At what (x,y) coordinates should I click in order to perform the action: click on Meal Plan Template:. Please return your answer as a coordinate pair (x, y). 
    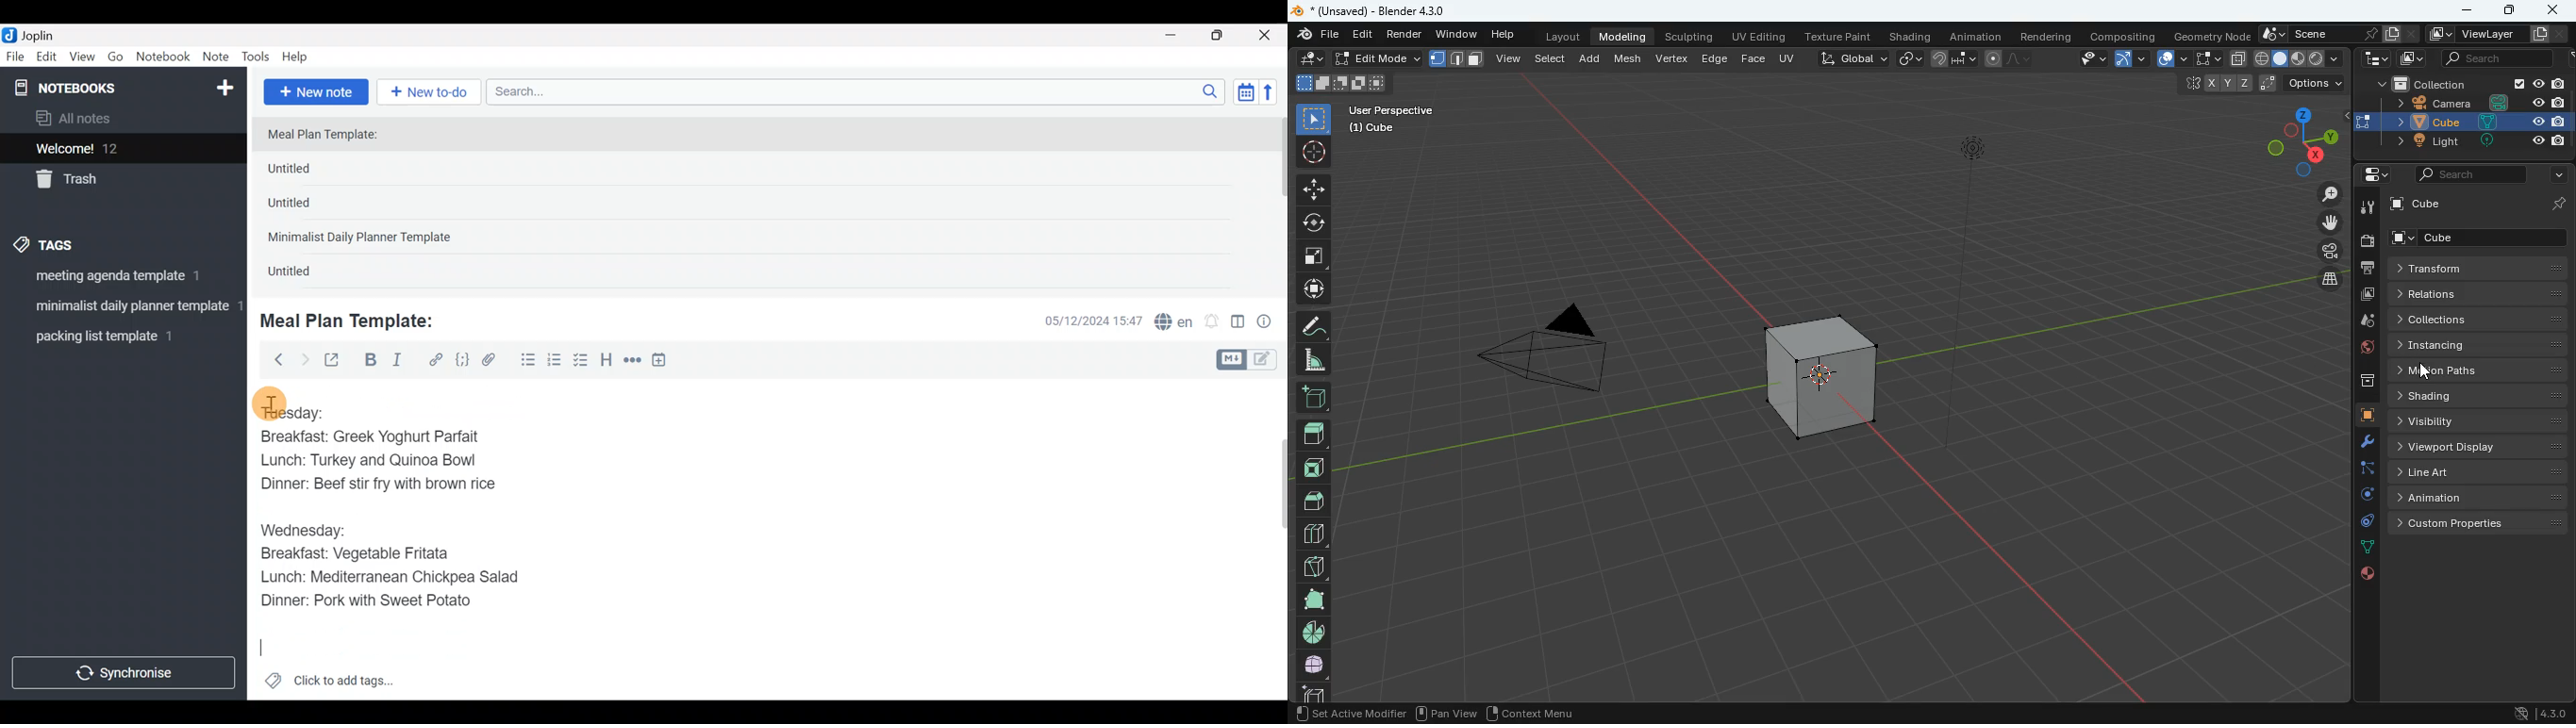
    Looking at the image, I should click on (331, 135).